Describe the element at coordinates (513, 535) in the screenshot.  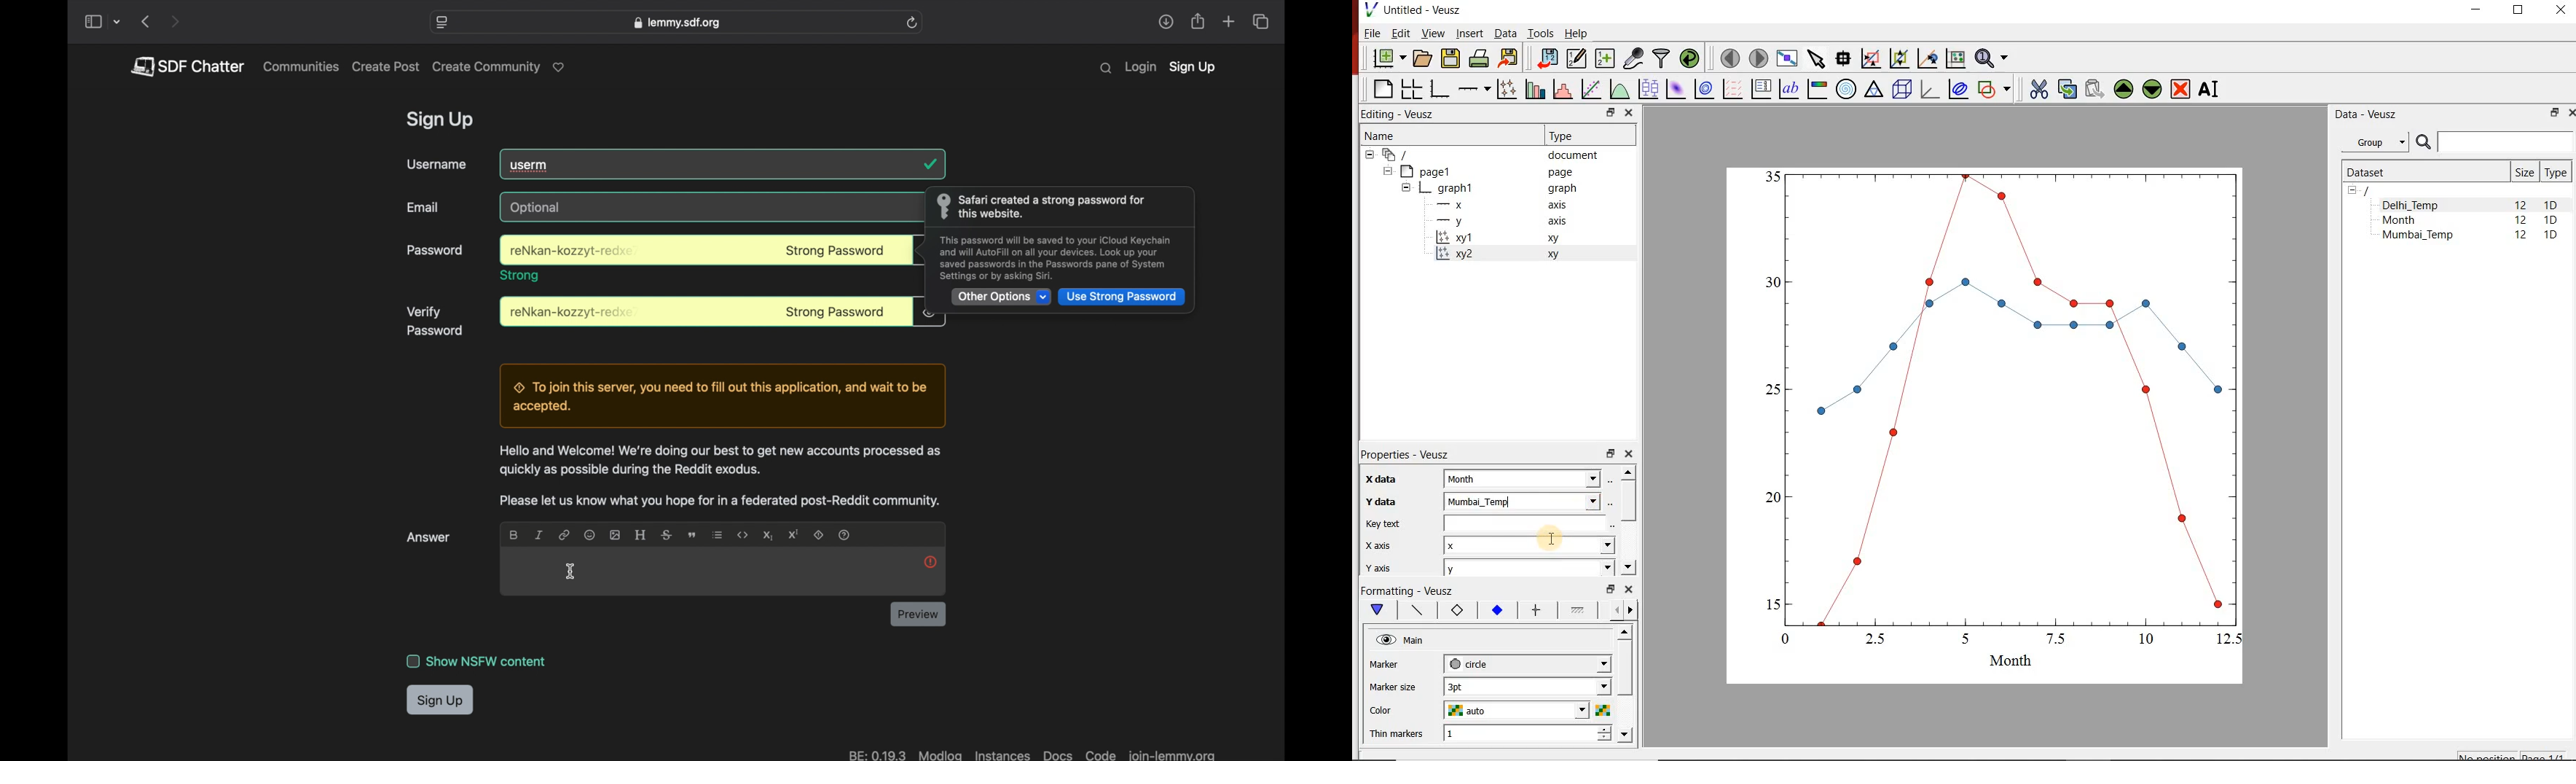
I see `bold` at that location.